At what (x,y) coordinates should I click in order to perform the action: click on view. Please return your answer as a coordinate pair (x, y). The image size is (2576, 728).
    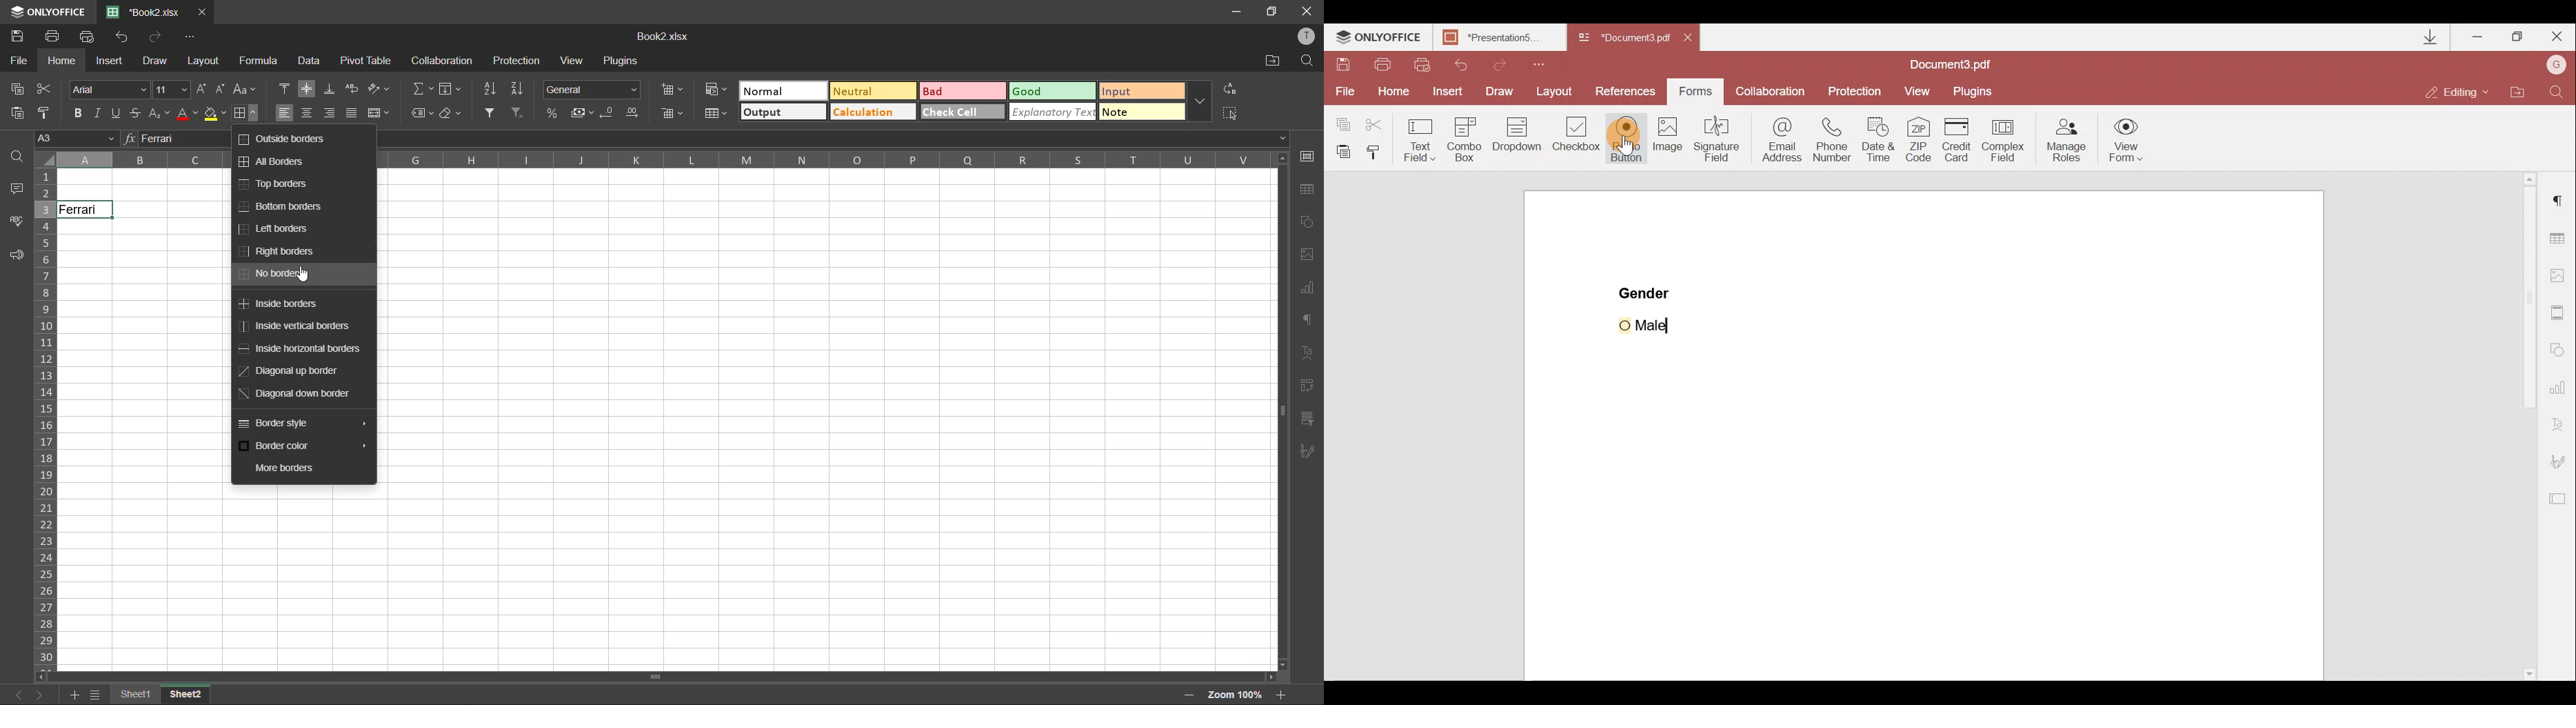
    Looking at the image, I should click on (575, 61).